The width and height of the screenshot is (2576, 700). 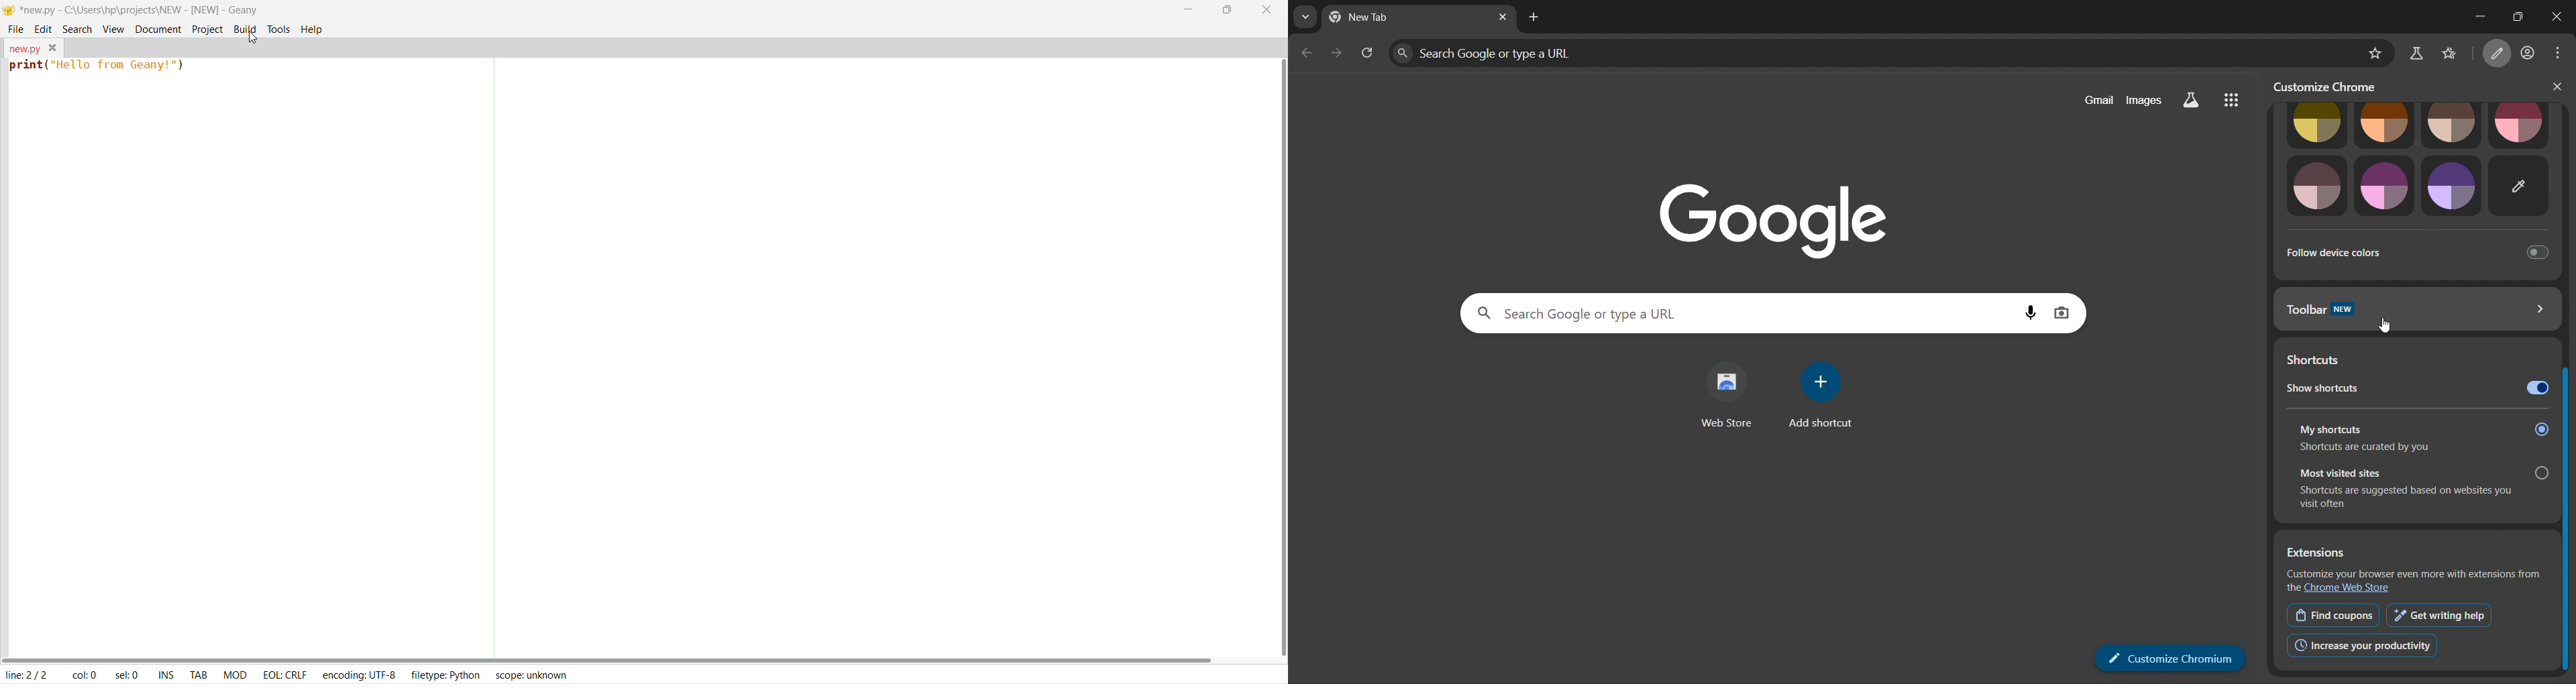 I want to click on maximize, so click(x=2514, y=15).